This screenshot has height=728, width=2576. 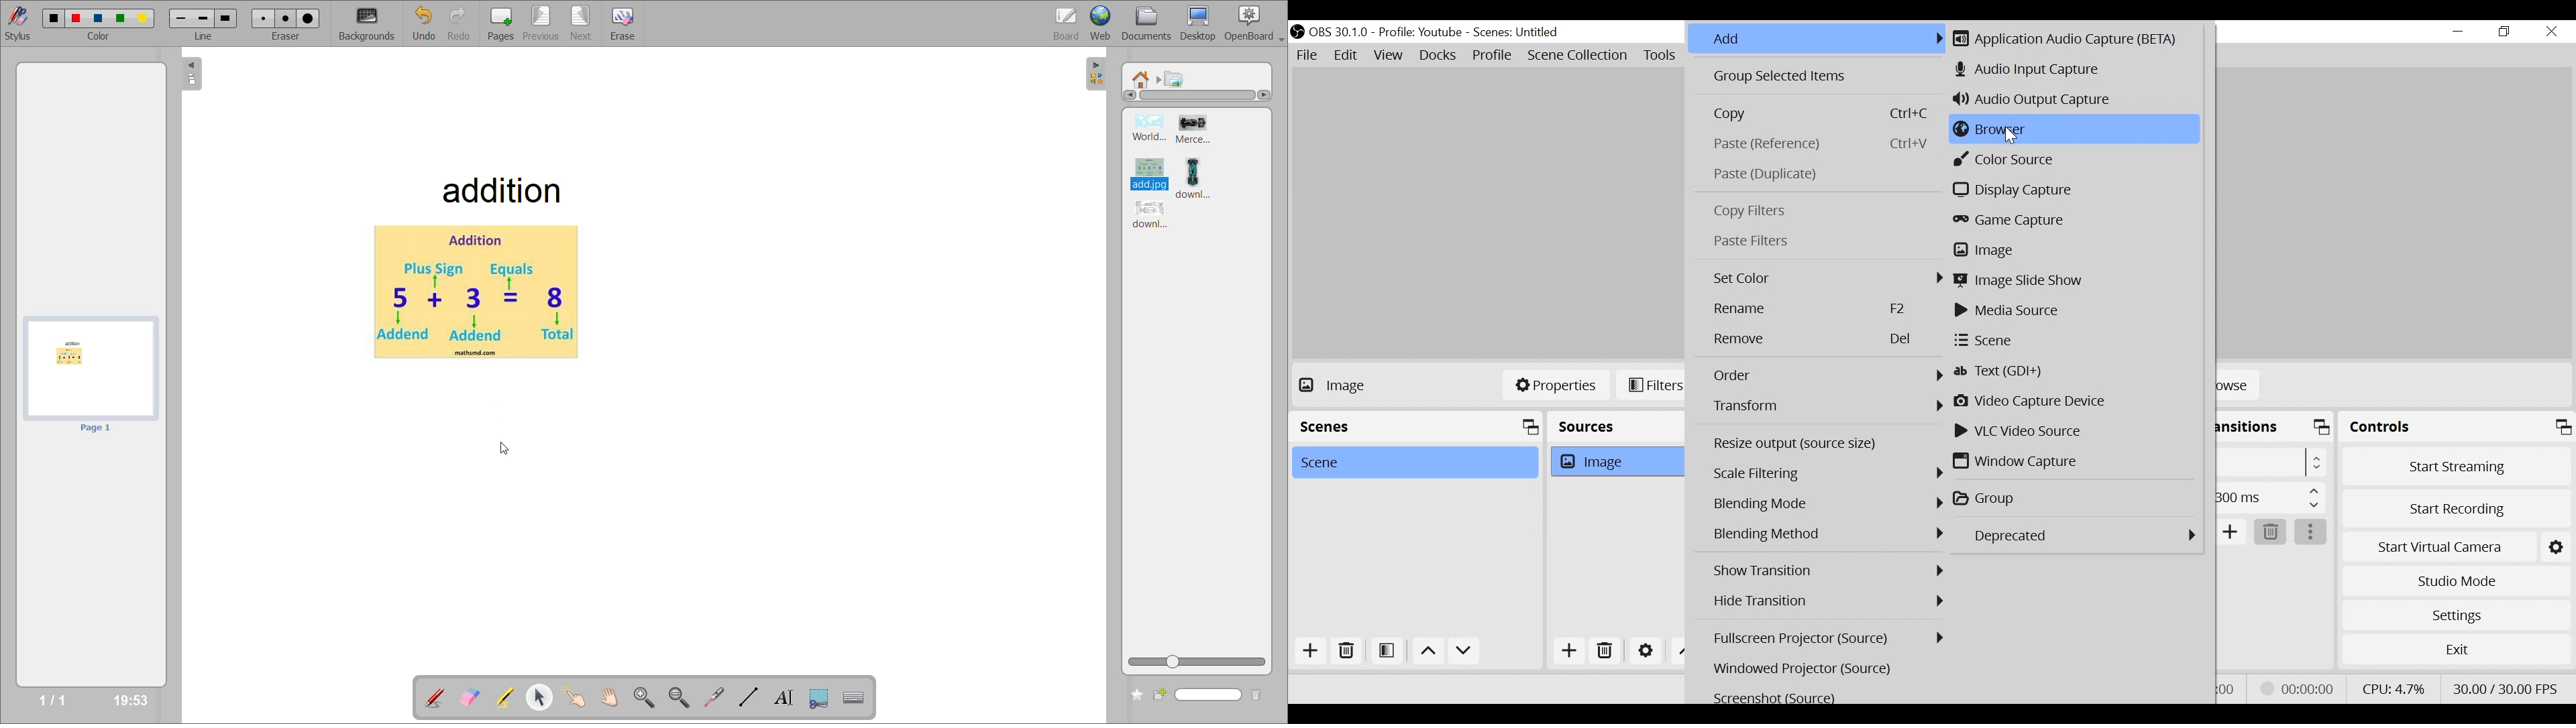 What do you see at coordinates (1466, 652) in the screenshot?
I see `Move down` at bounding box center [1466, 652].